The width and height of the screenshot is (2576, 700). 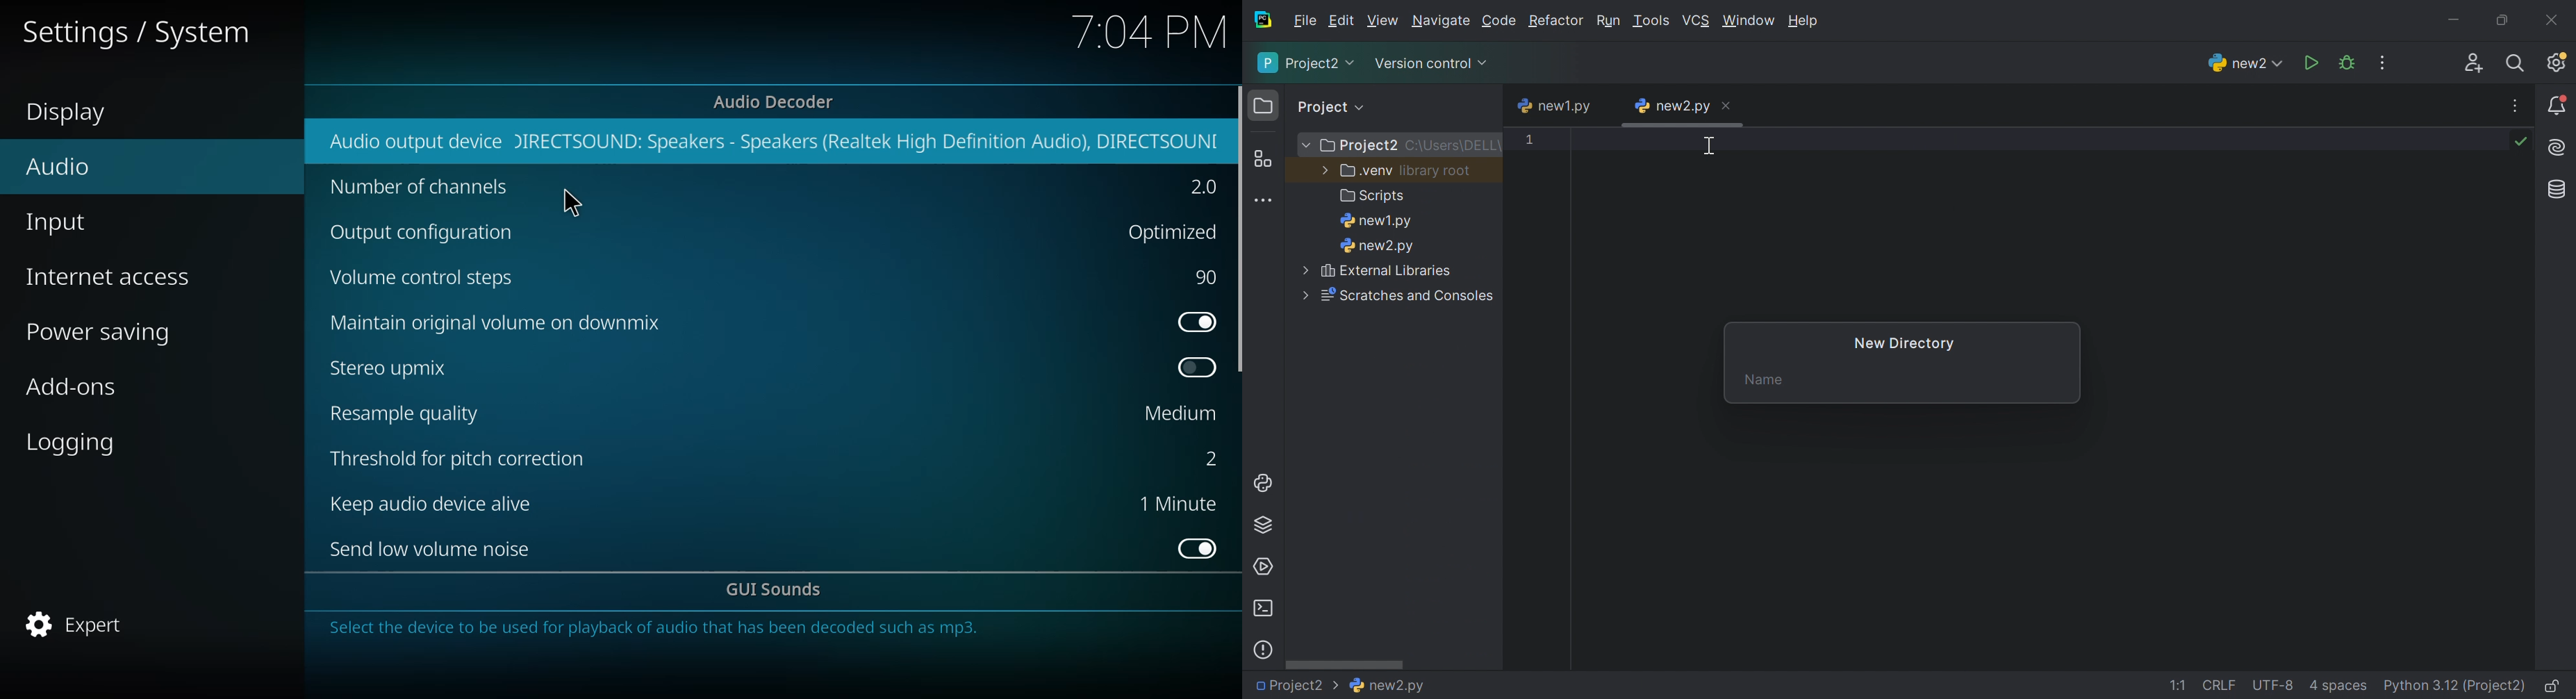 What do you see at coordinates (775, 102) in the screenshot?
I see `audio decoder` at bounding box center [775, 102].